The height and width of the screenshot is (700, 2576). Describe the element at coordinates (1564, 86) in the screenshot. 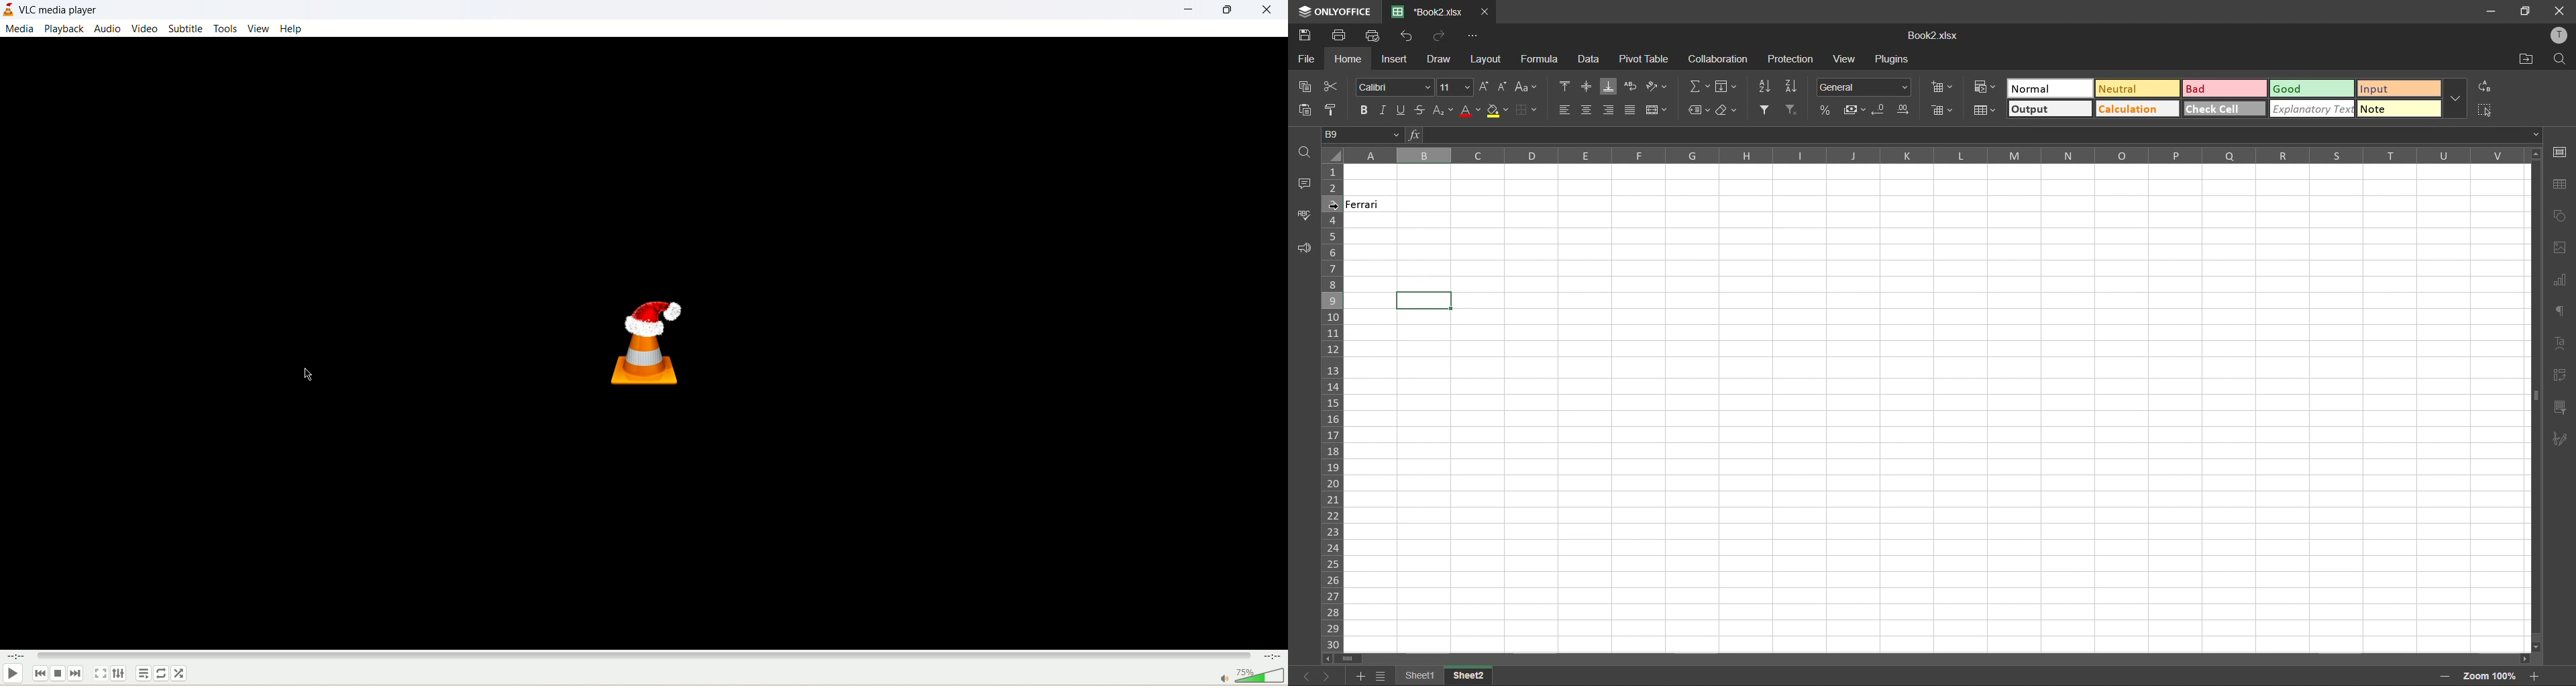

I see `align top` at that location.